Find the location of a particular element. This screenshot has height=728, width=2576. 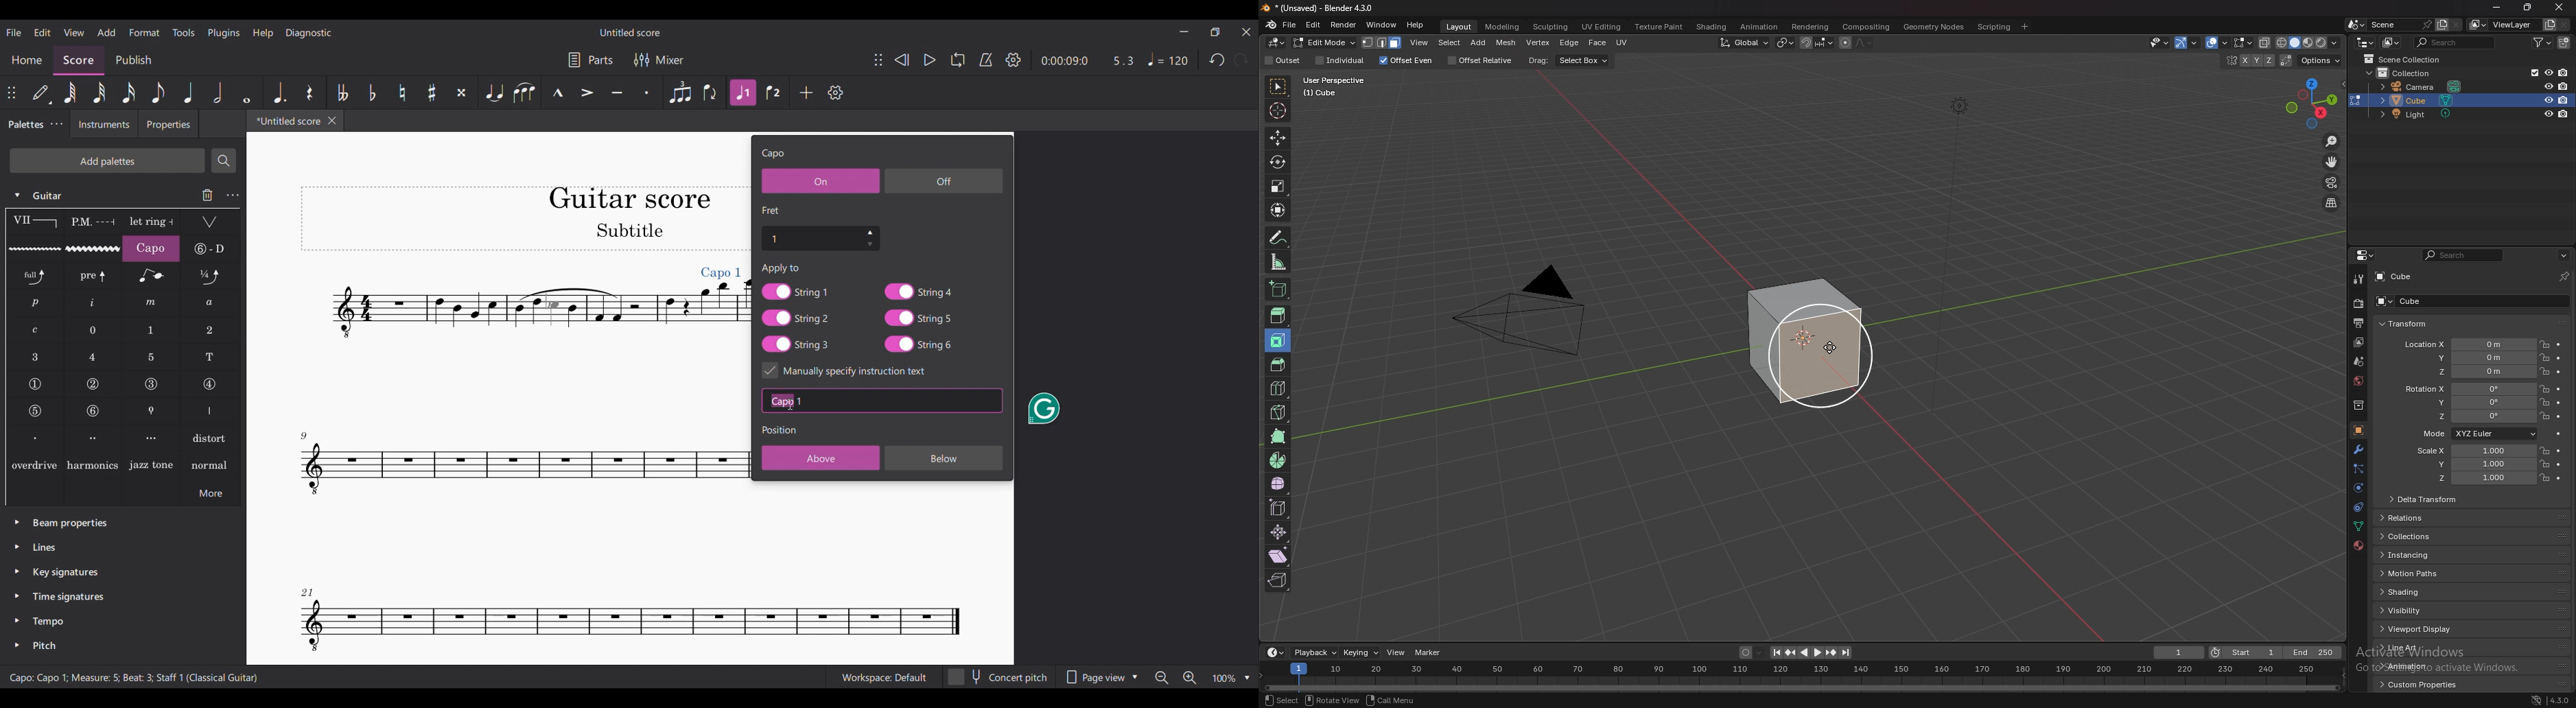

Setting title is located at coordinates (774, 154).